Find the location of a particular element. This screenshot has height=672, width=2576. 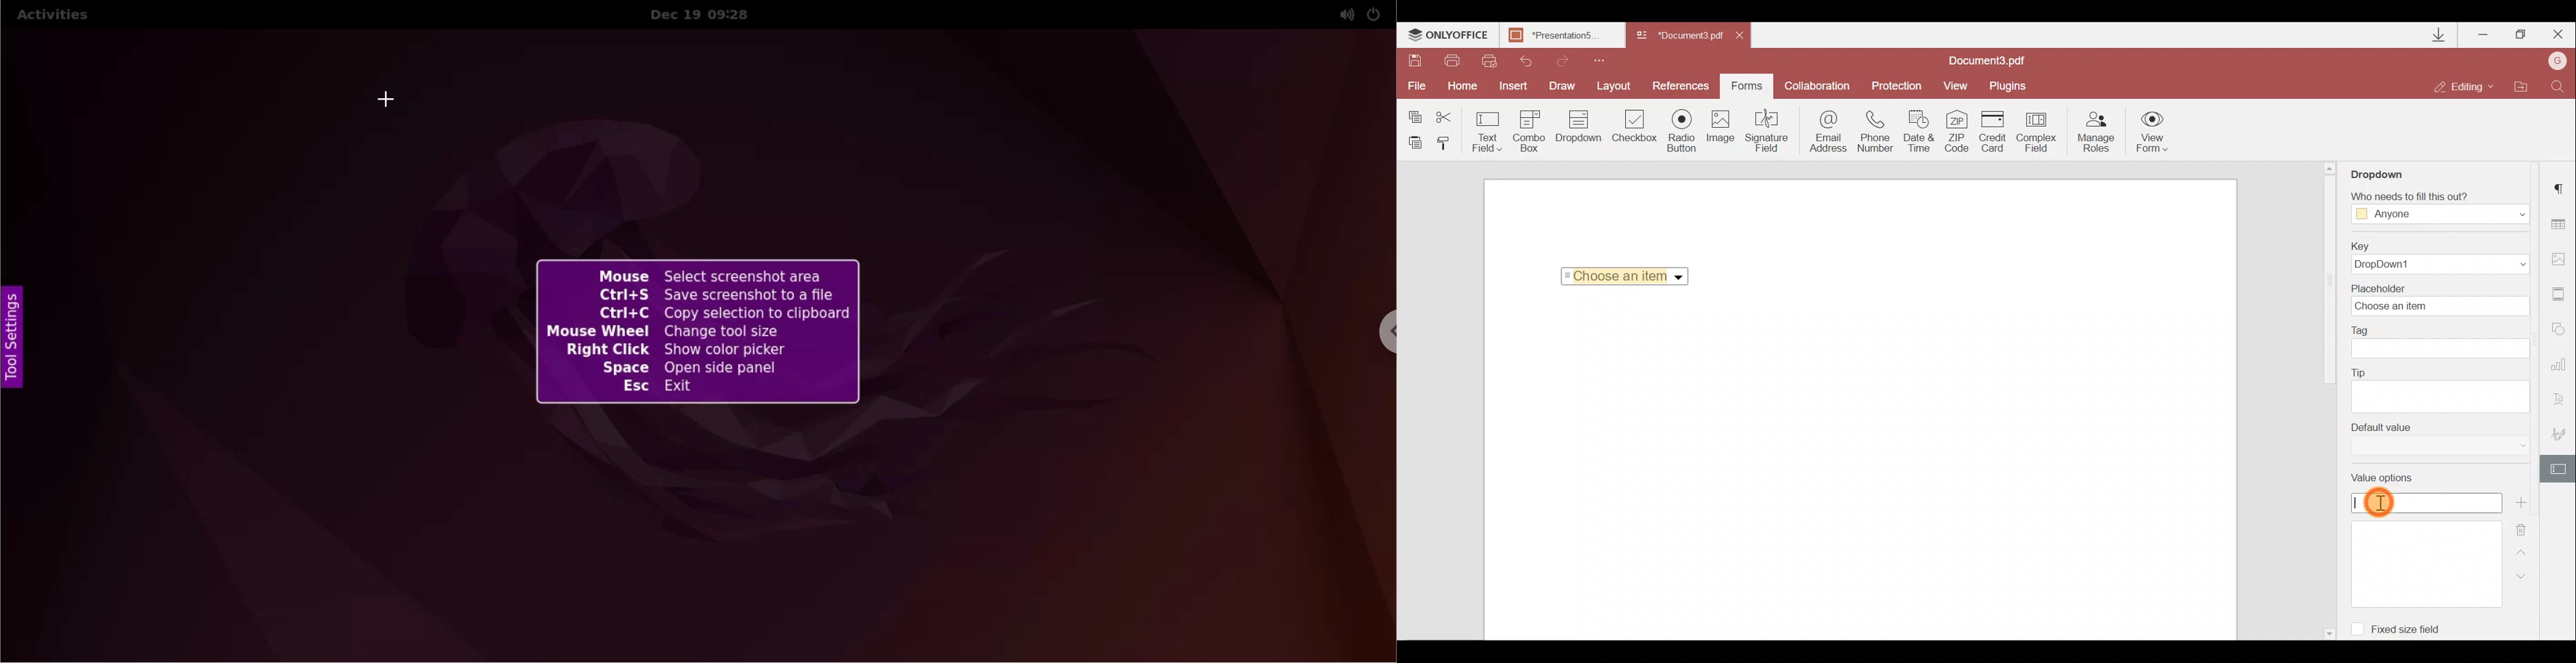

Paste is located at coordinates (1415, 142).